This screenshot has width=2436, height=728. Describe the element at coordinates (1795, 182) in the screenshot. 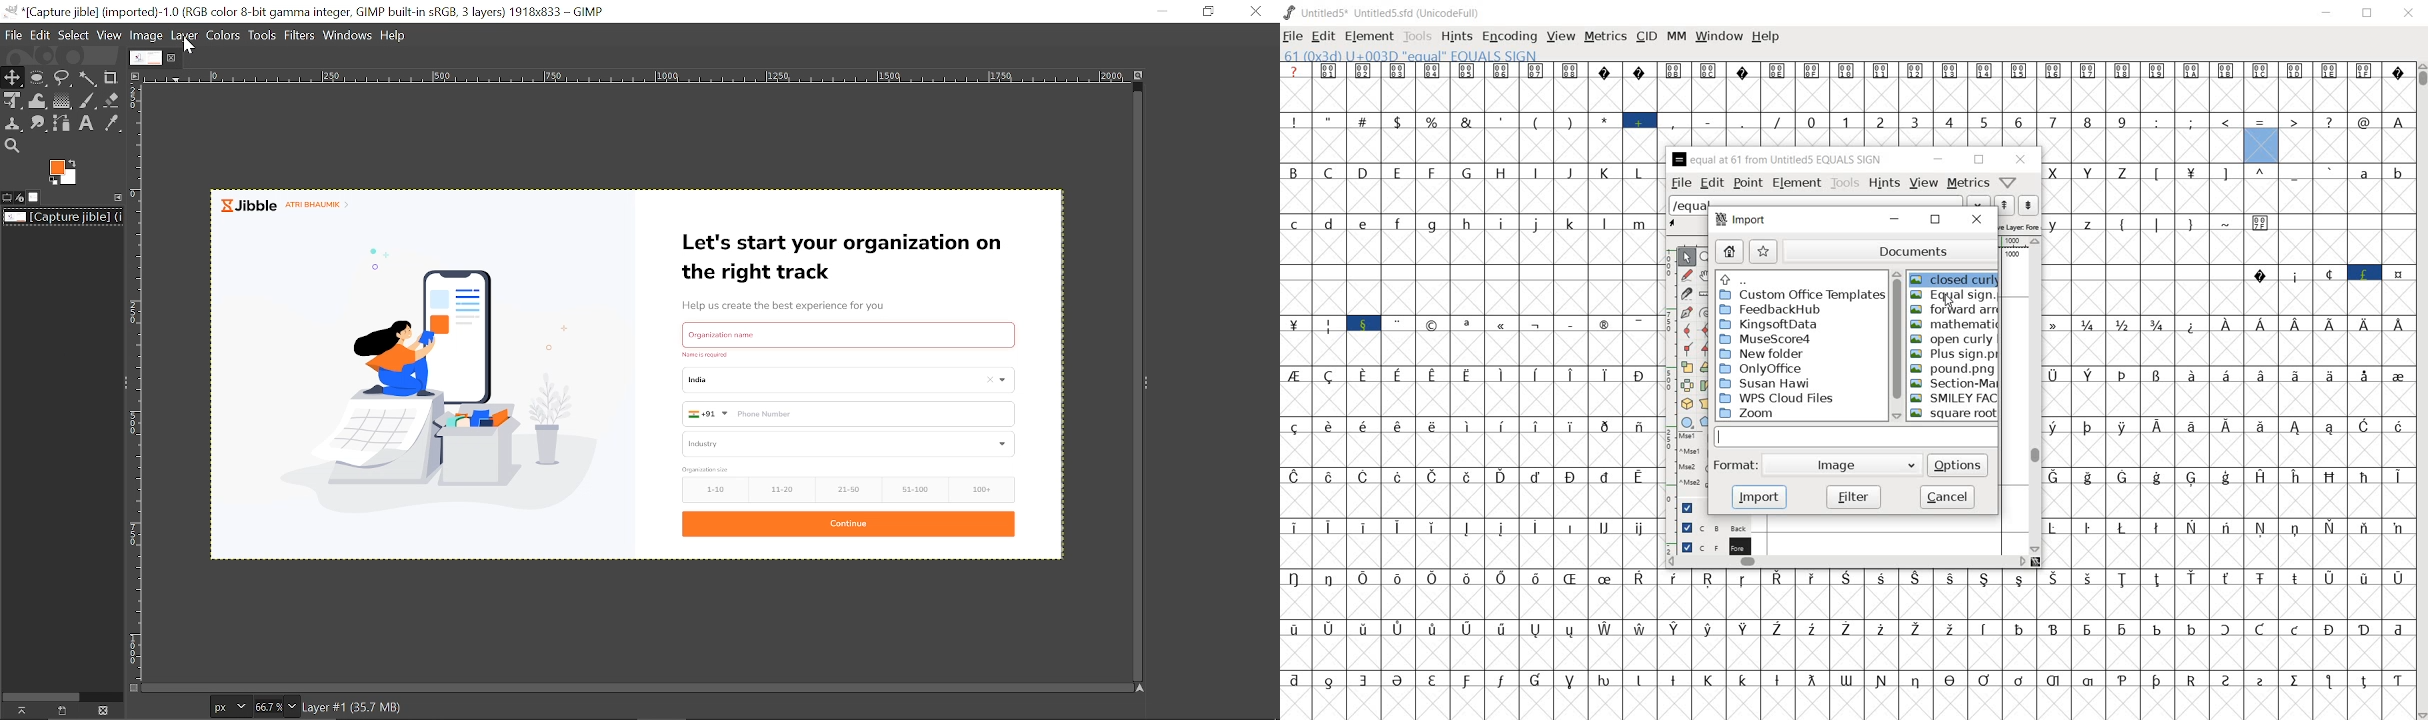

I see `element` at that location.